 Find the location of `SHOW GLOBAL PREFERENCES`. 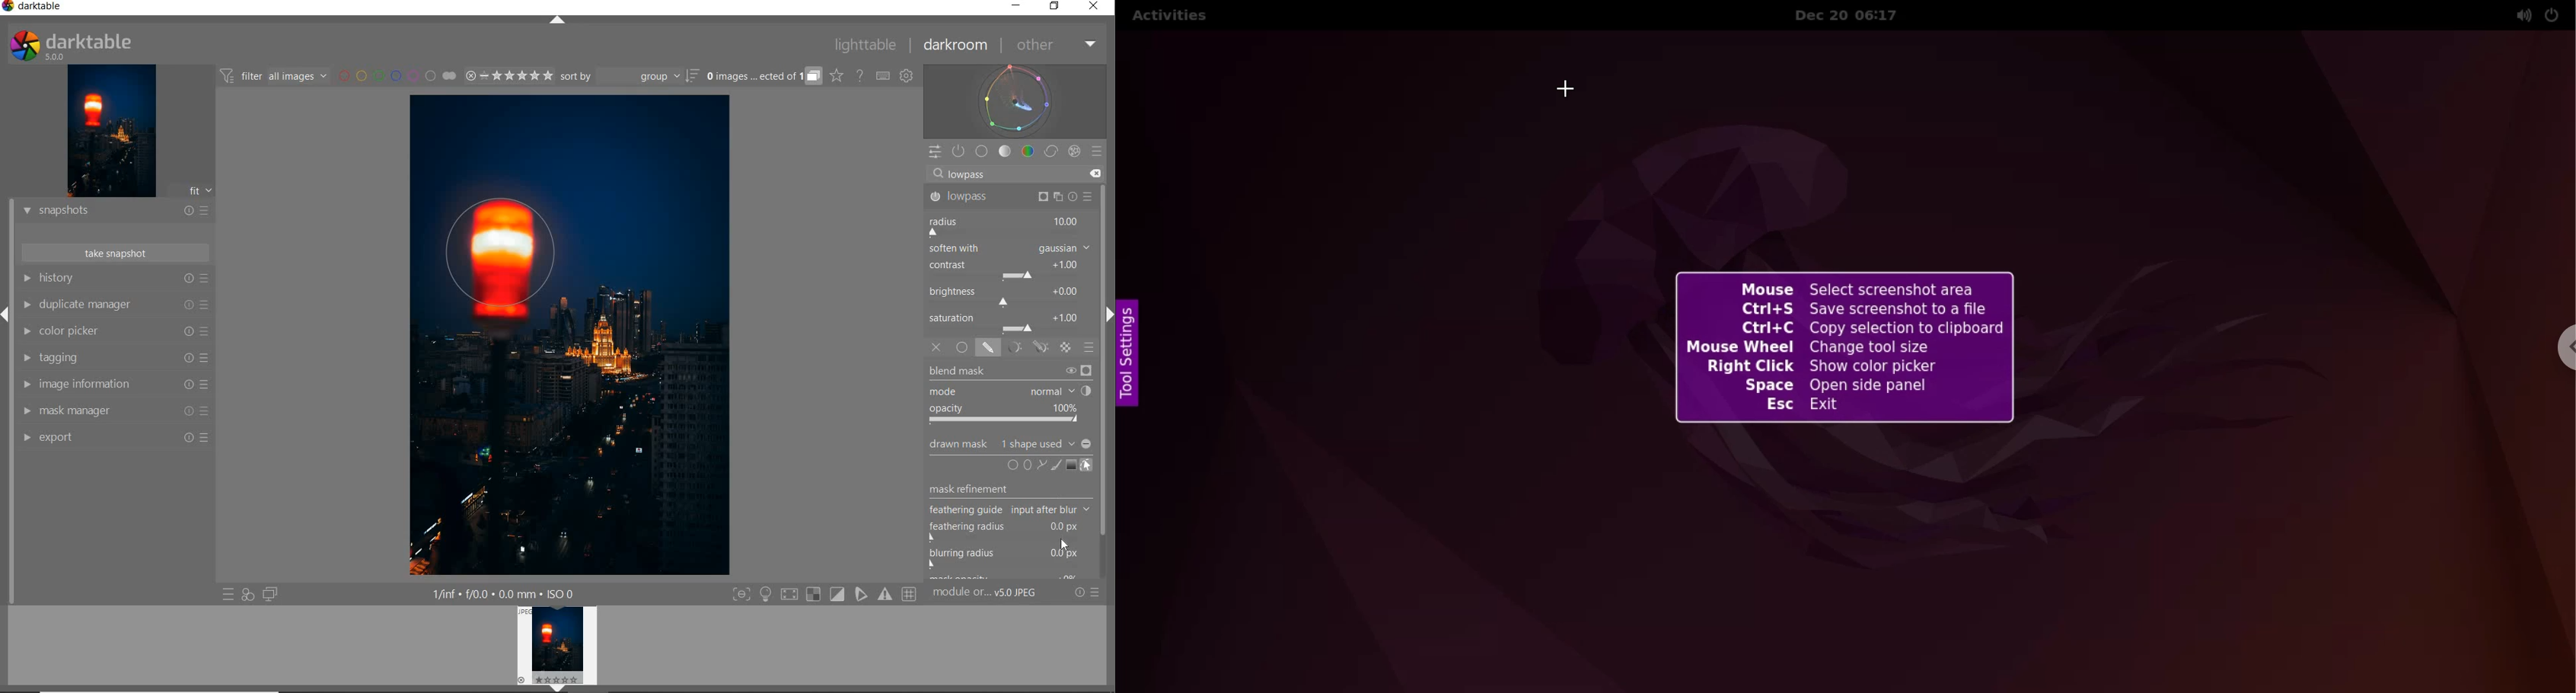

SHOW GLOBAL PREFERENCES is located at coordinates (908, 76).